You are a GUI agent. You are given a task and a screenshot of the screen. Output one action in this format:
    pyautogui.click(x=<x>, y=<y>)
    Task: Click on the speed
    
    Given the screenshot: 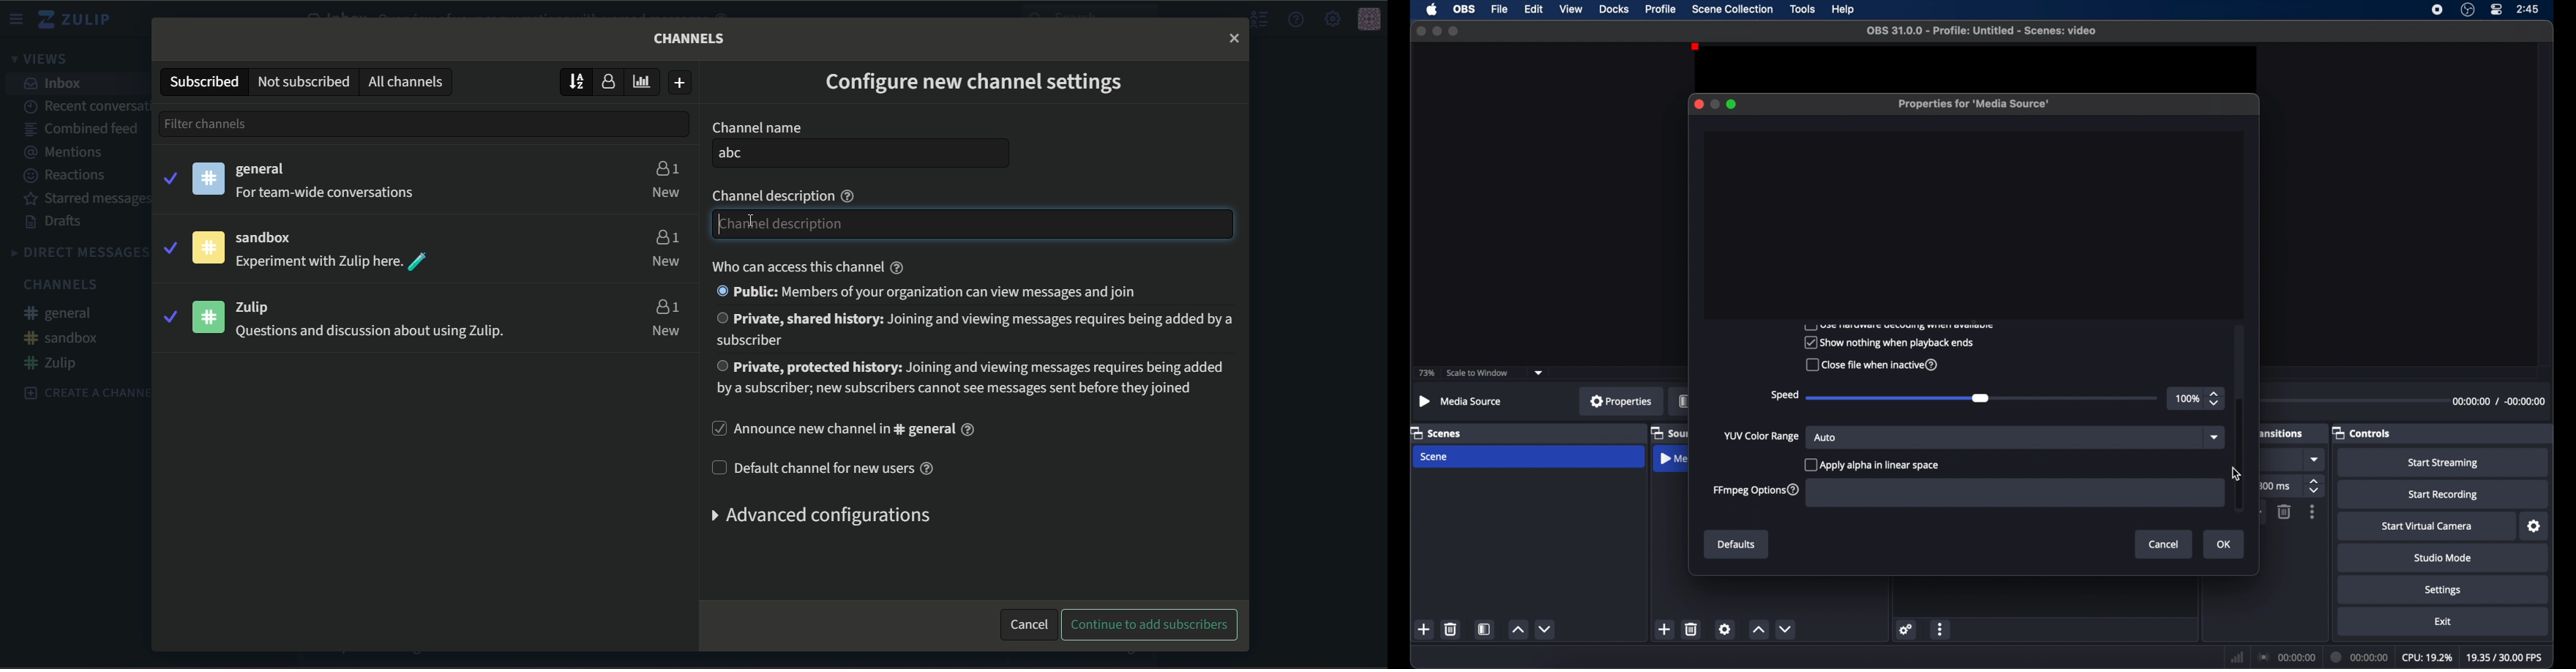 What is the action you would take?
    pyautogui.click(x=1784, y=395)
    